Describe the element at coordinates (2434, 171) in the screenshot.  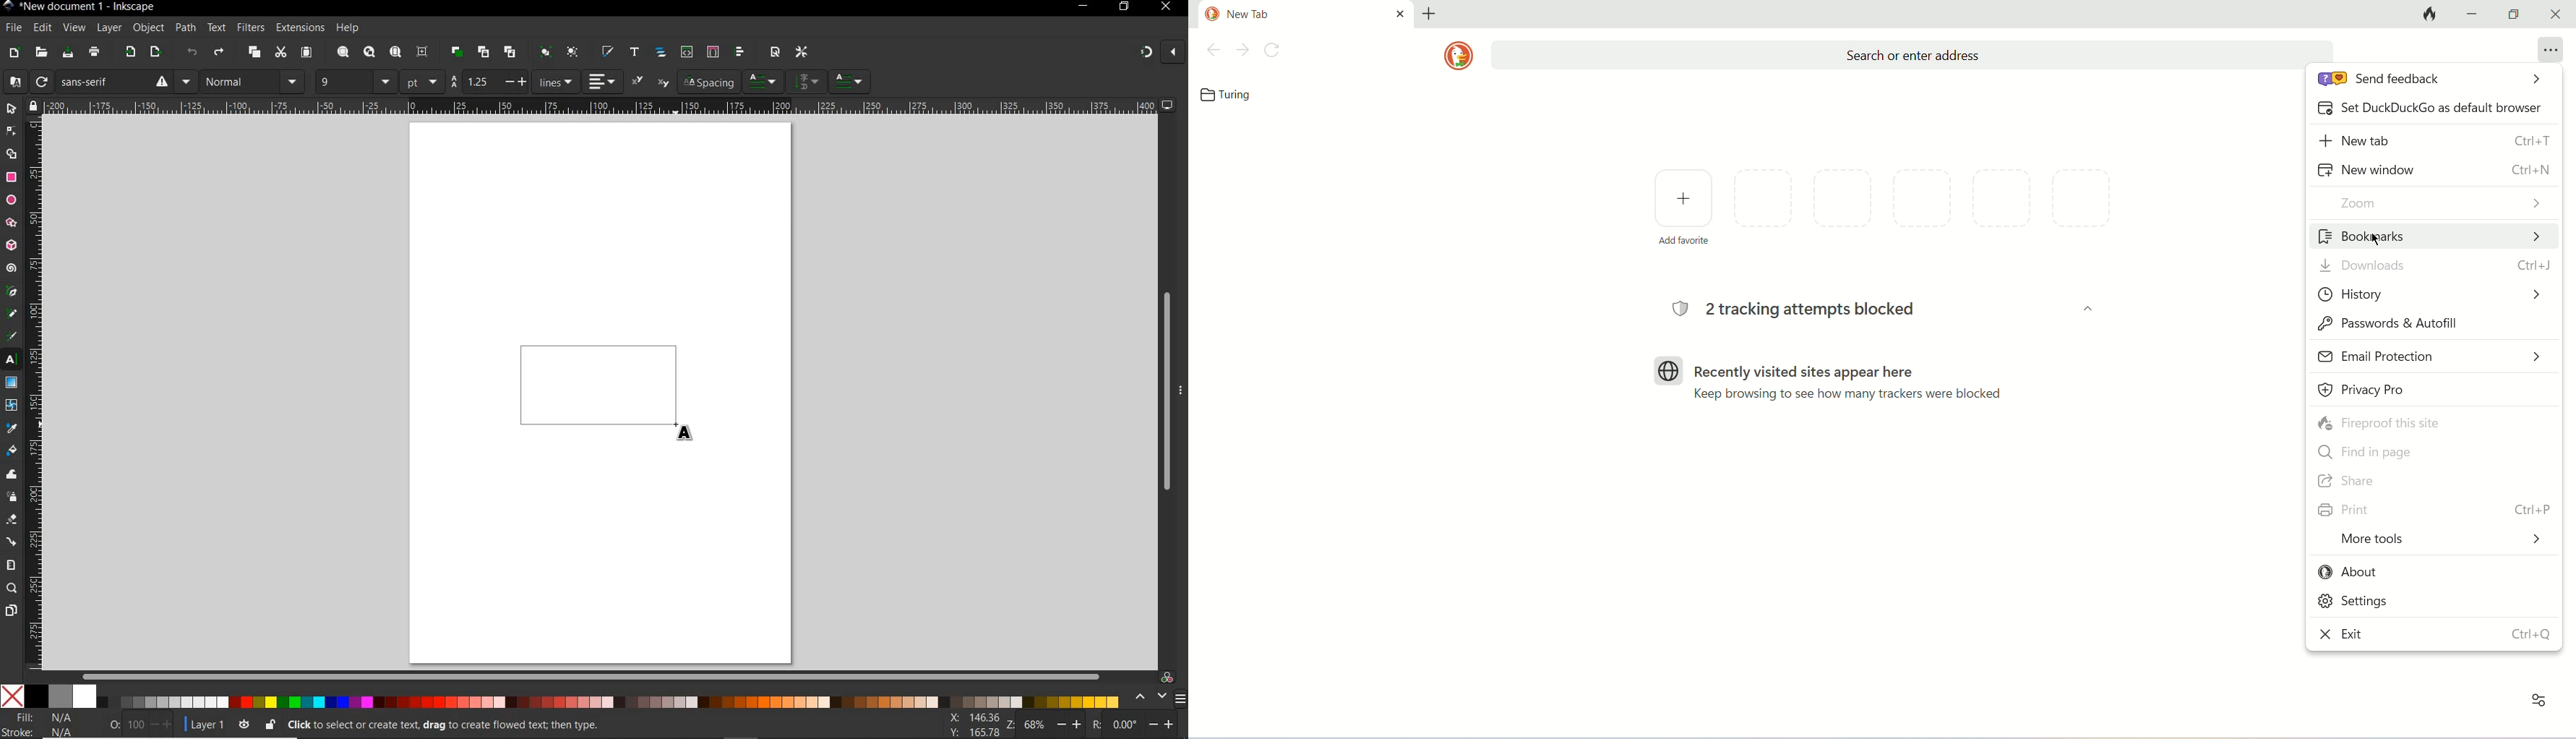
I see `new window` at that location.